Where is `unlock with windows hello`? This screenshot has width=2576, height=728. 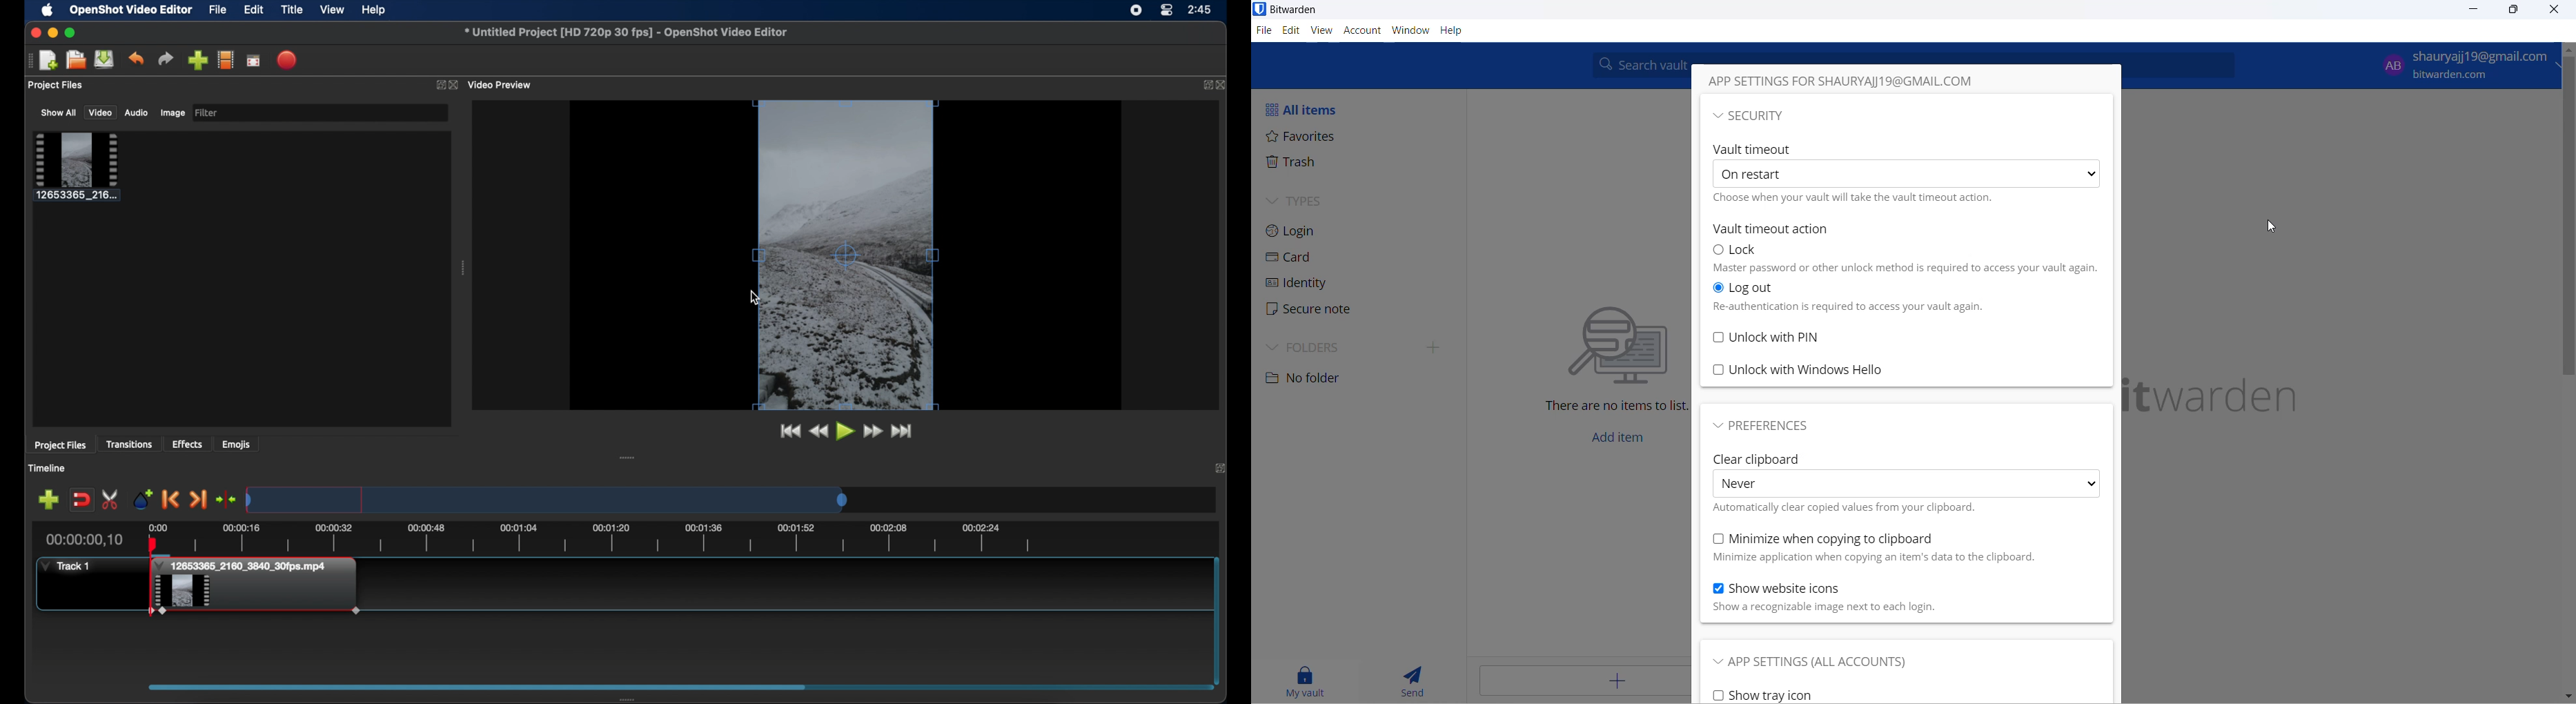
unlock with windows hello is located at coordinates (1900, 366).